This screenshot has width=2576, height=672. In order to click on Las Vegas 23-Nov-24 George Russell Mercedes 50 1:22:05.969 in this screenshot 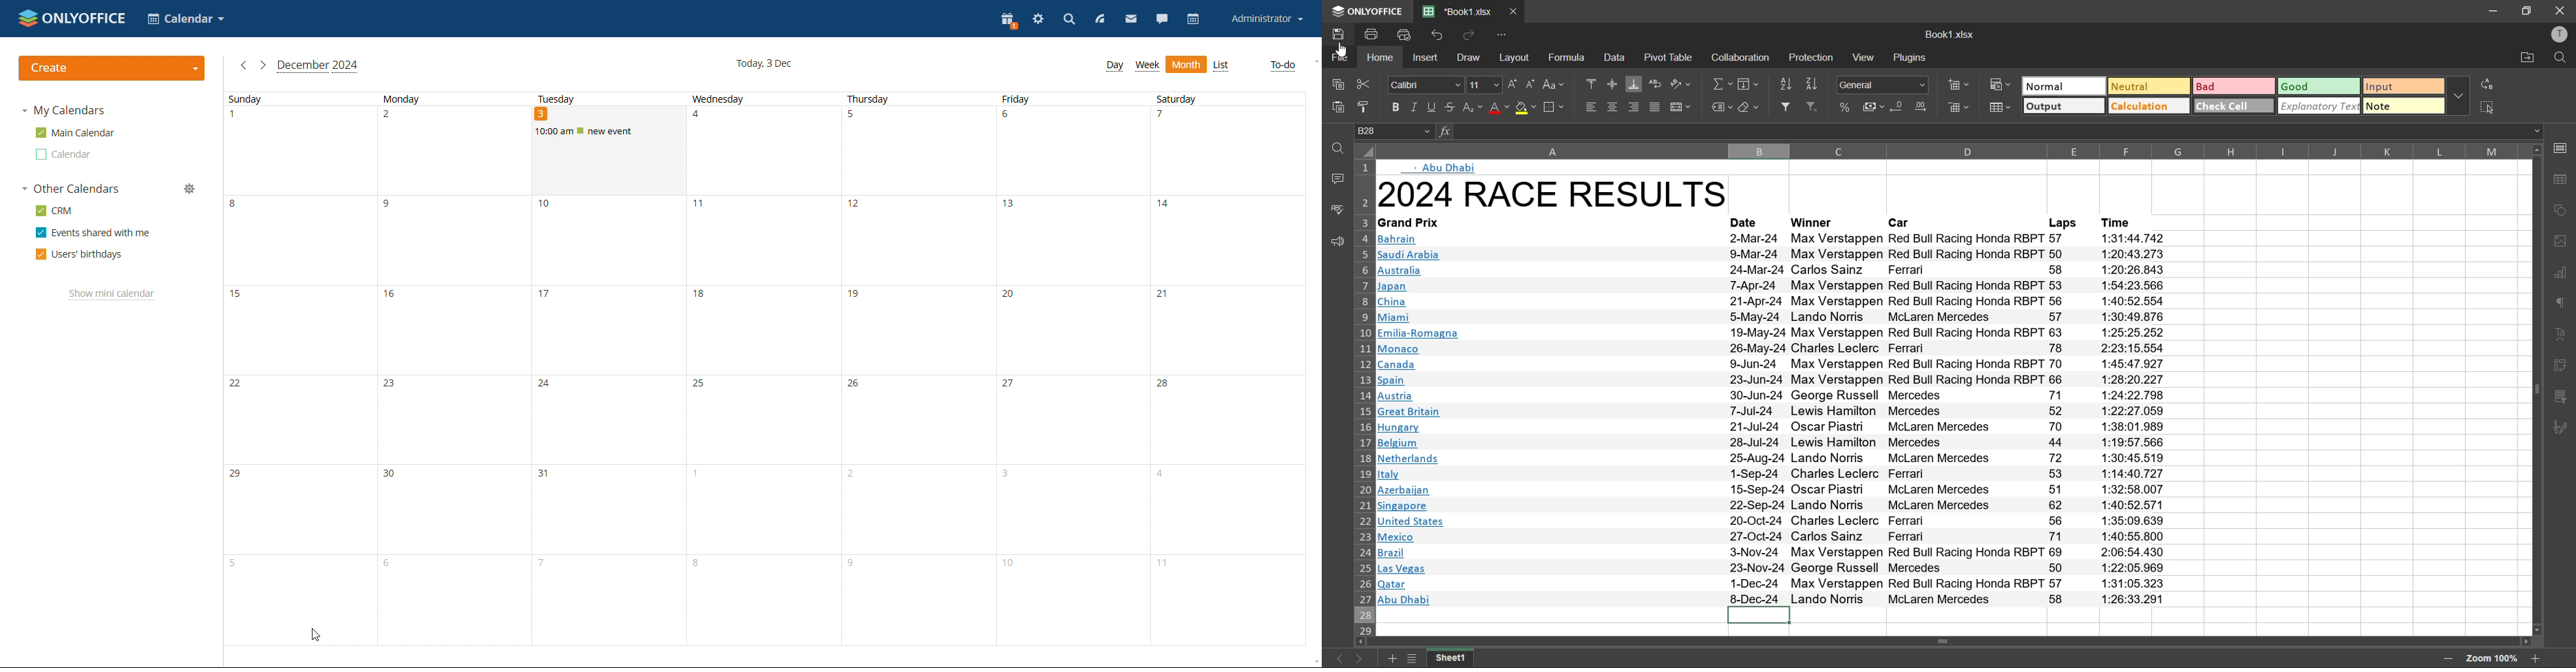, I will do `click(1776, 569)`.